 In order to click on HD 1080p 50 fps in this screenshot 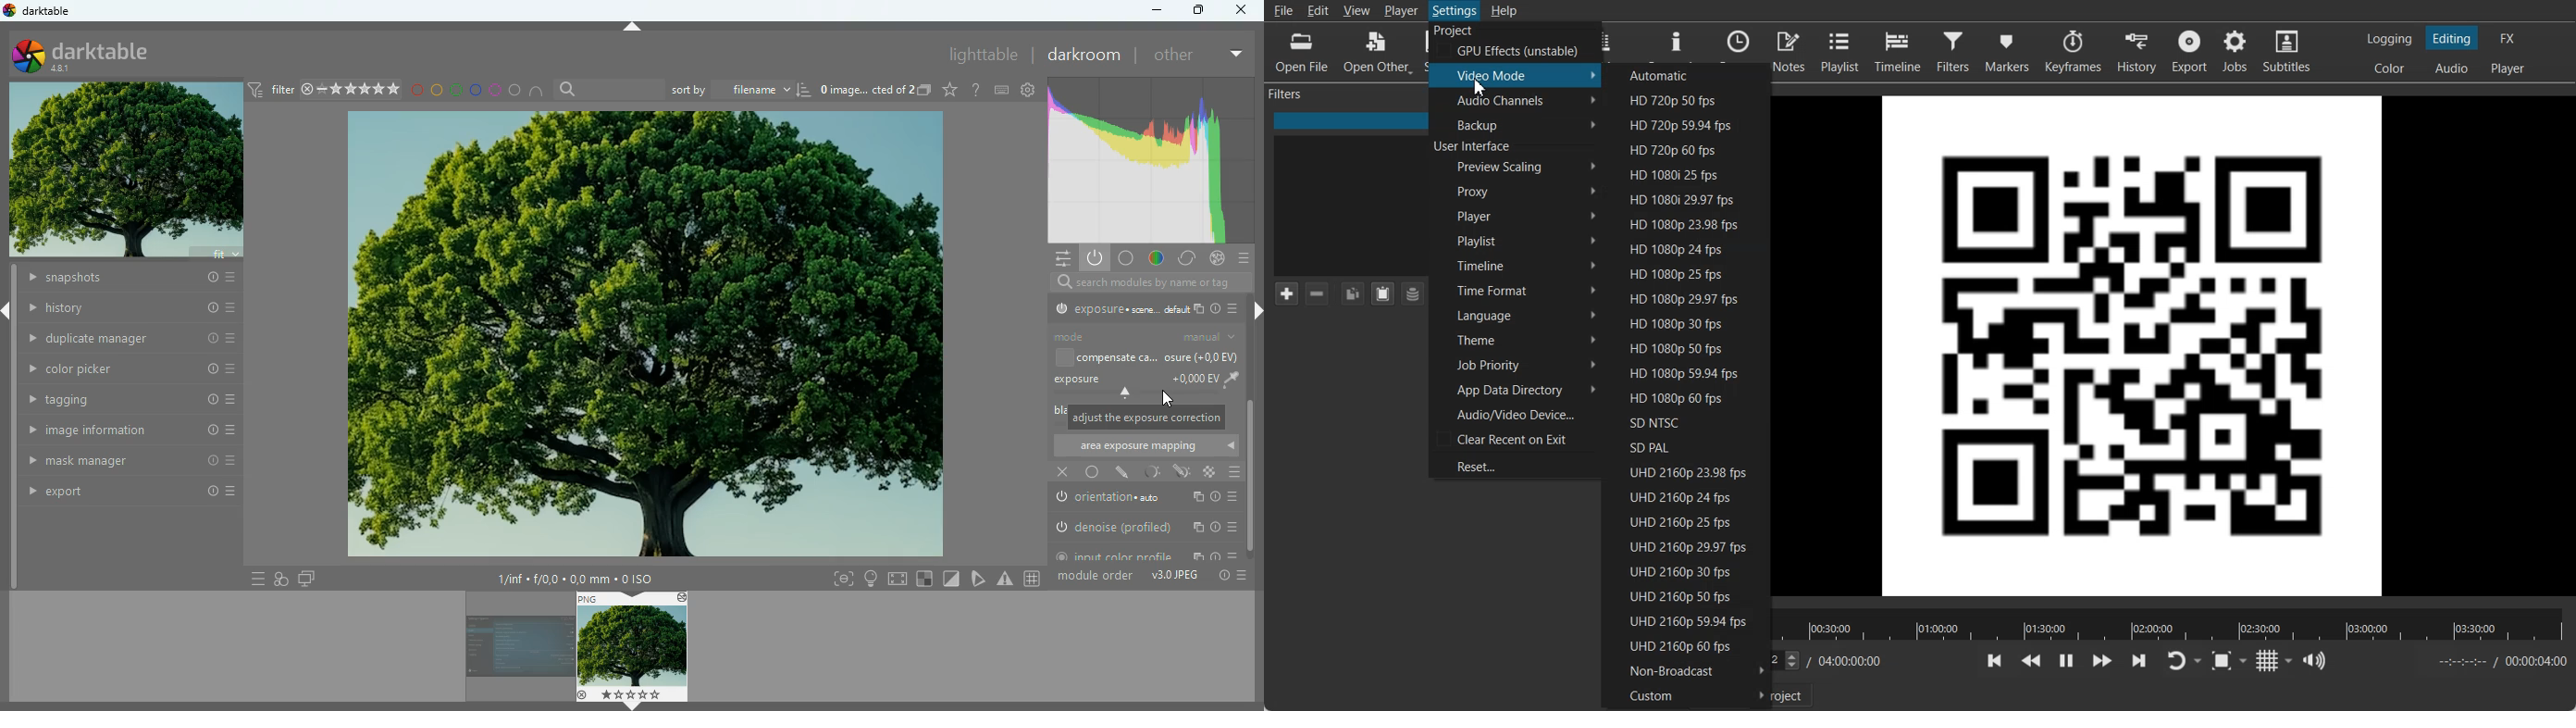, I will do `click(1681, 347)`.